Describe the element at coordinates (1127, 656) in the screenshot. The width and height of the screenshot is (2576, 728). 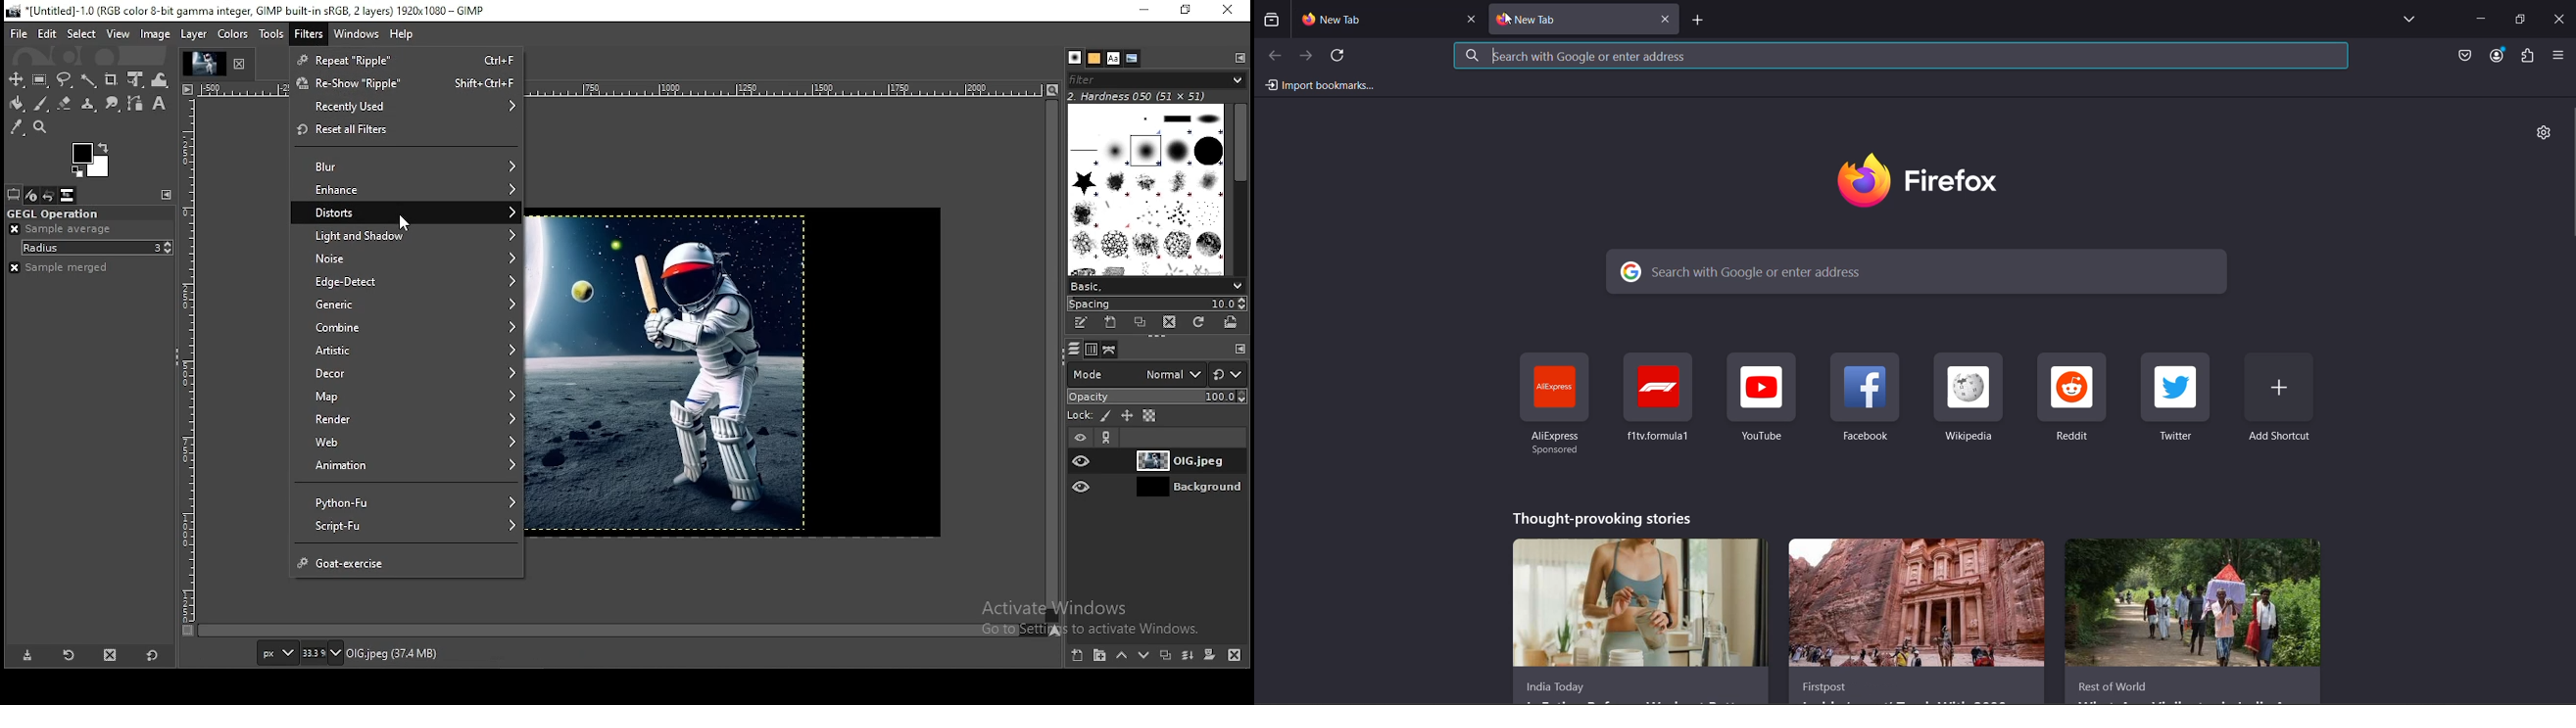
I see `move layer up` at that location.